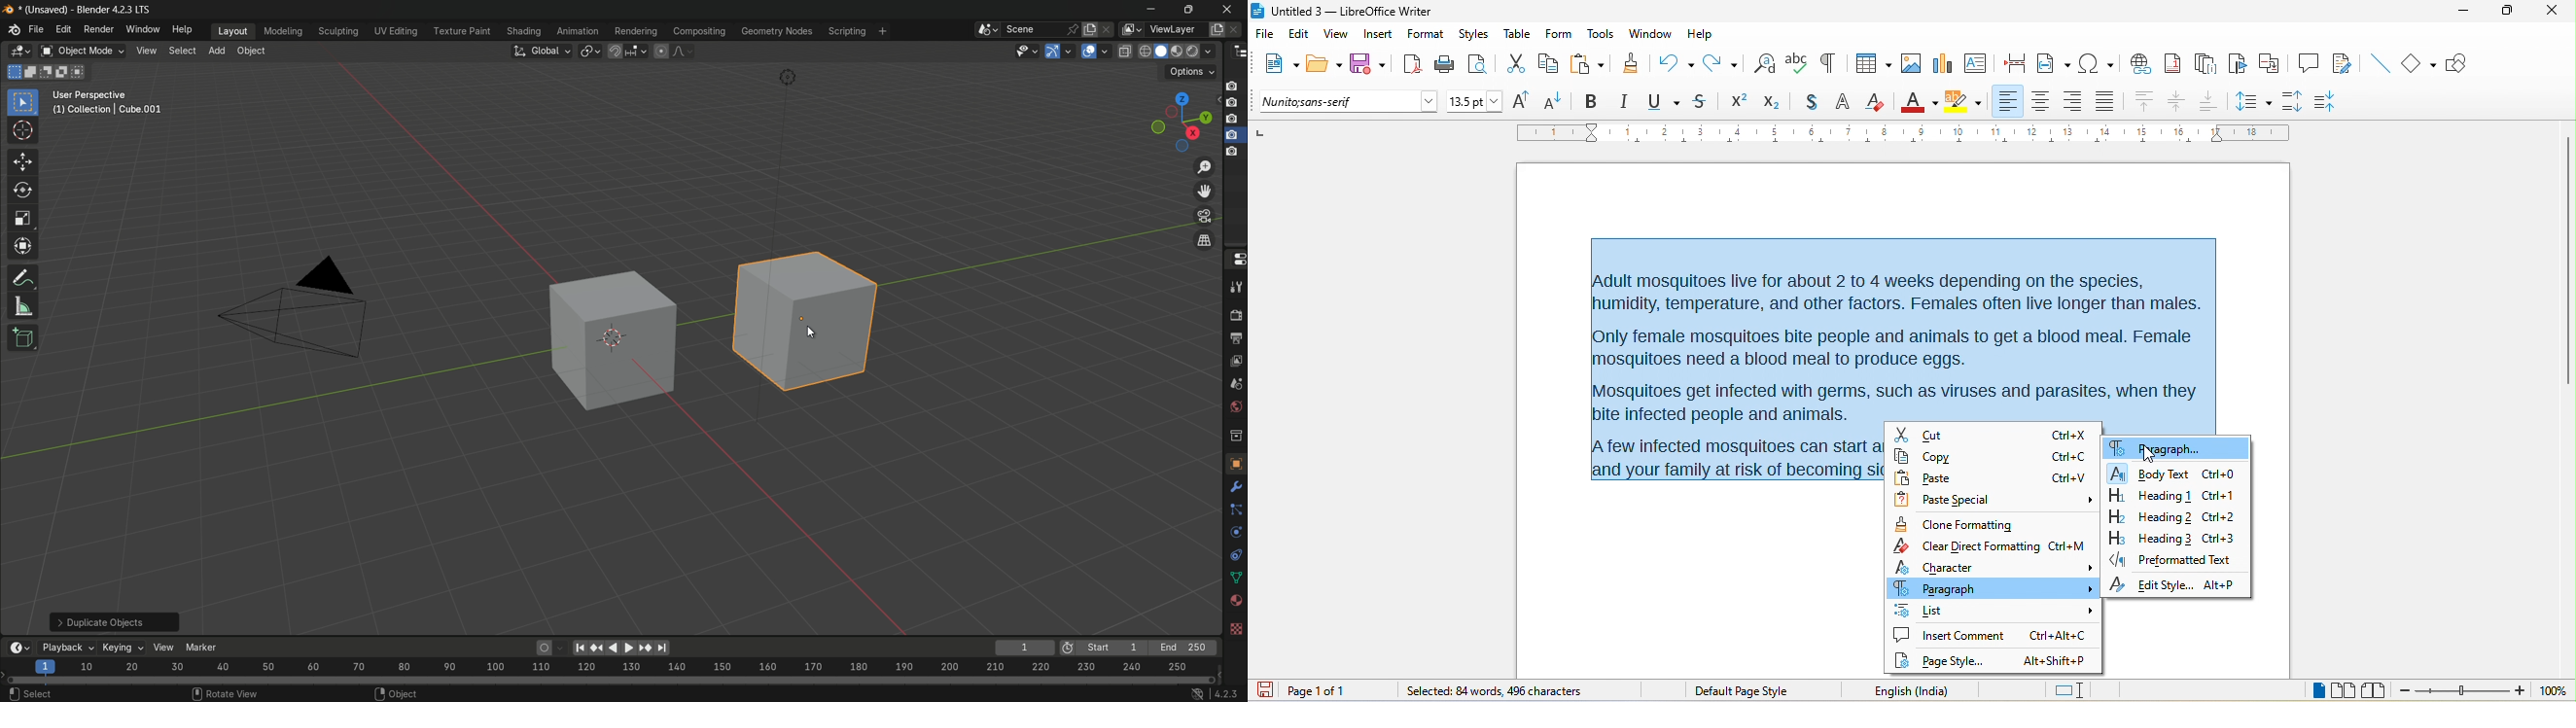  Describe the element at coordinates (1336, 37) in the screenshot. I see `view` at that location.